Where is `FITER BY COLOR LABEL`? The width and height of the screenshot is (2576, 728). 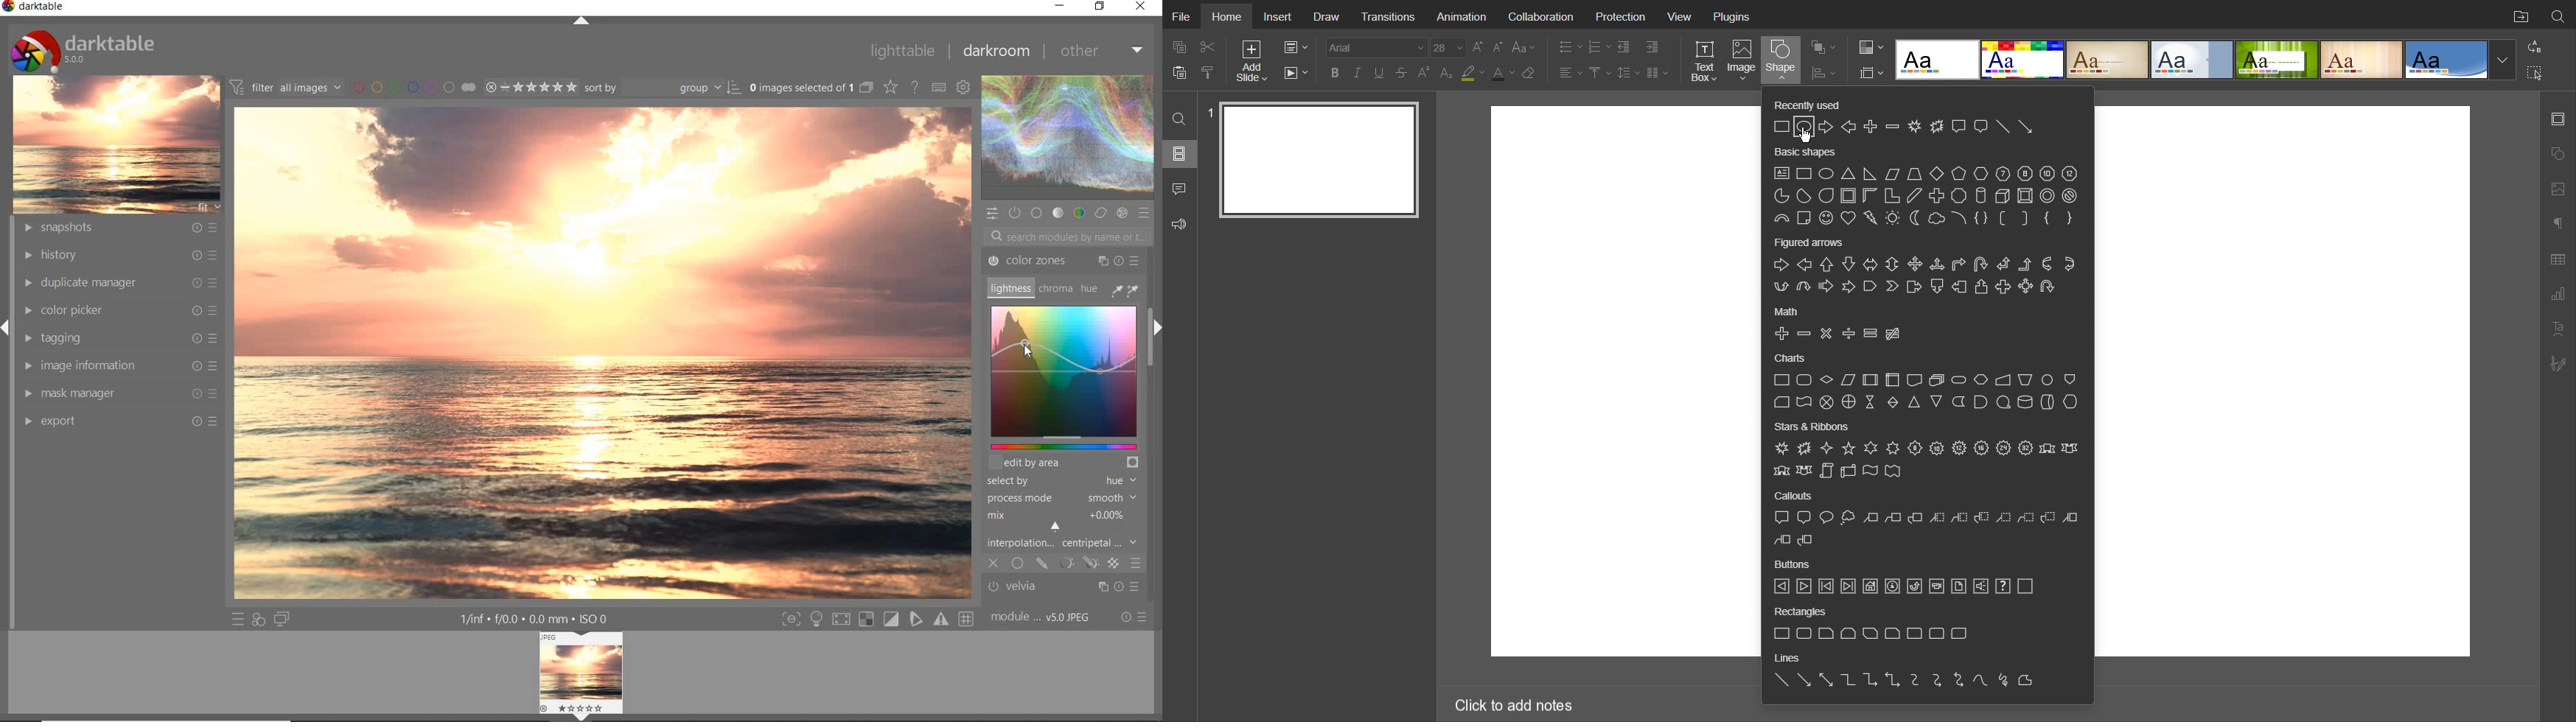
FITER BY COLOR LABEL is located at coordinates (413, 86).